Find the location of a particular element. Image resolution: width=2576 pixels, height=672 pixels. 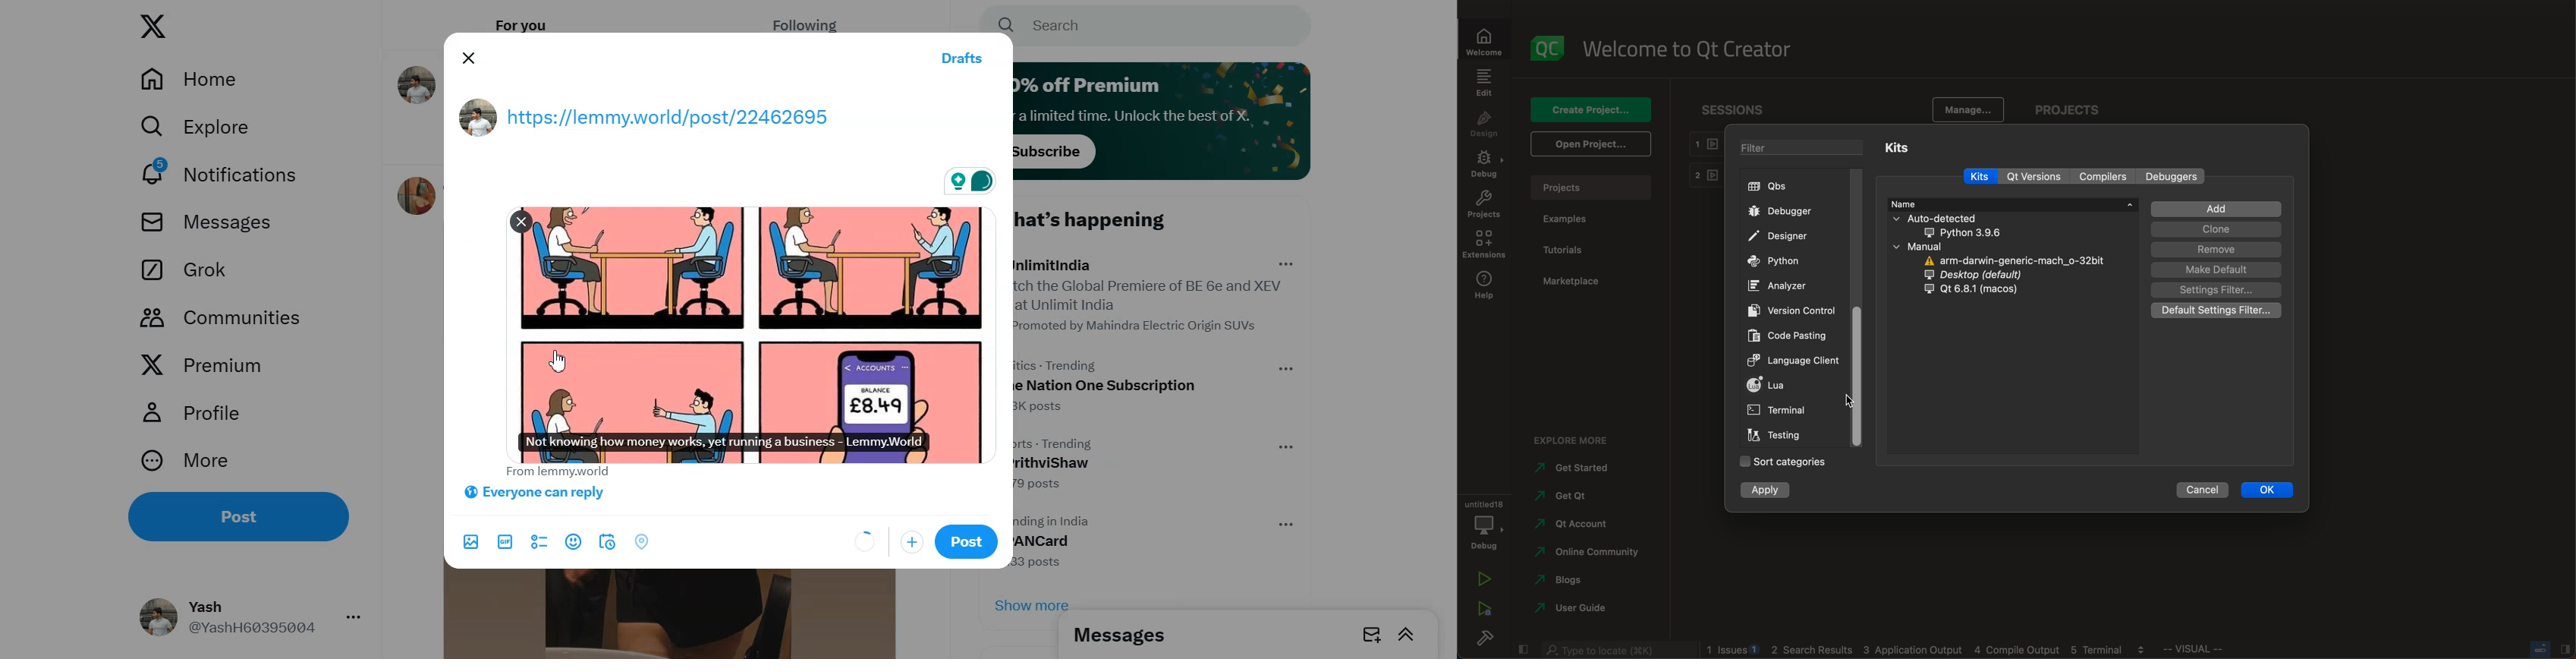

Media is located at coordinates (470, 543).